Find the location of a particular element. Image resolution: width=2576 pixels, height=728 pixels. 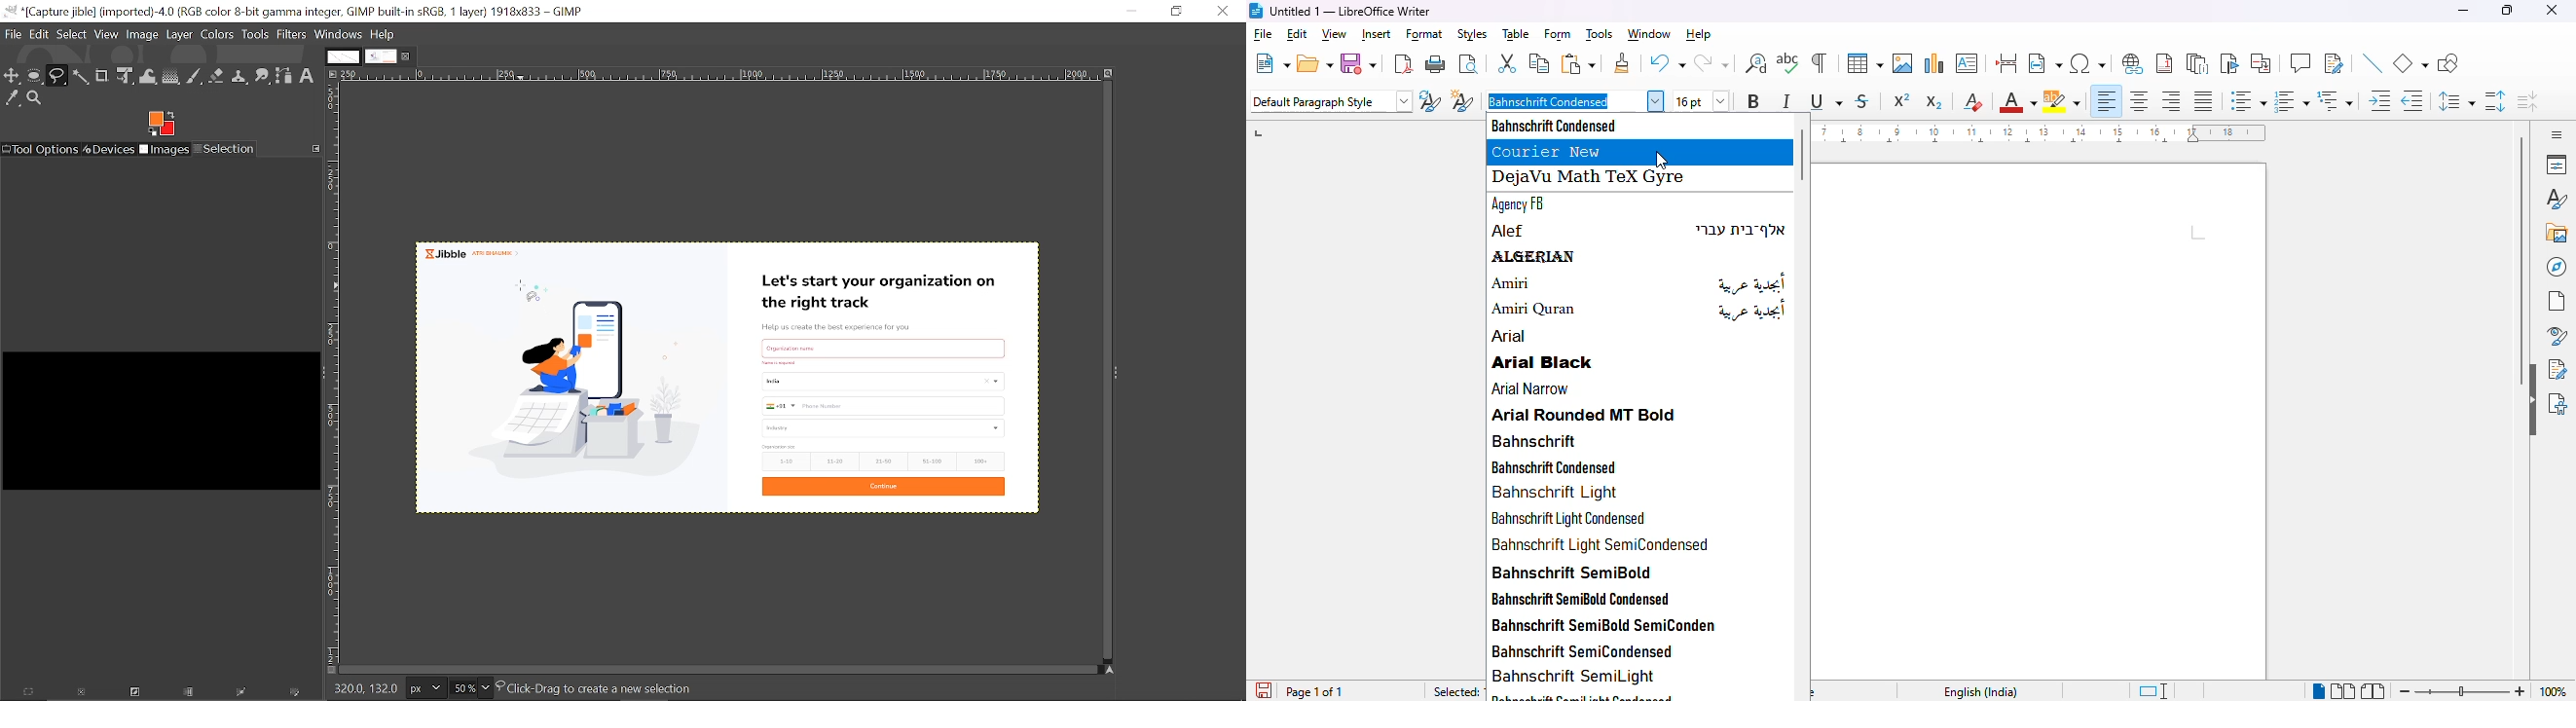

cursor is located at coordinates (1659, 161).